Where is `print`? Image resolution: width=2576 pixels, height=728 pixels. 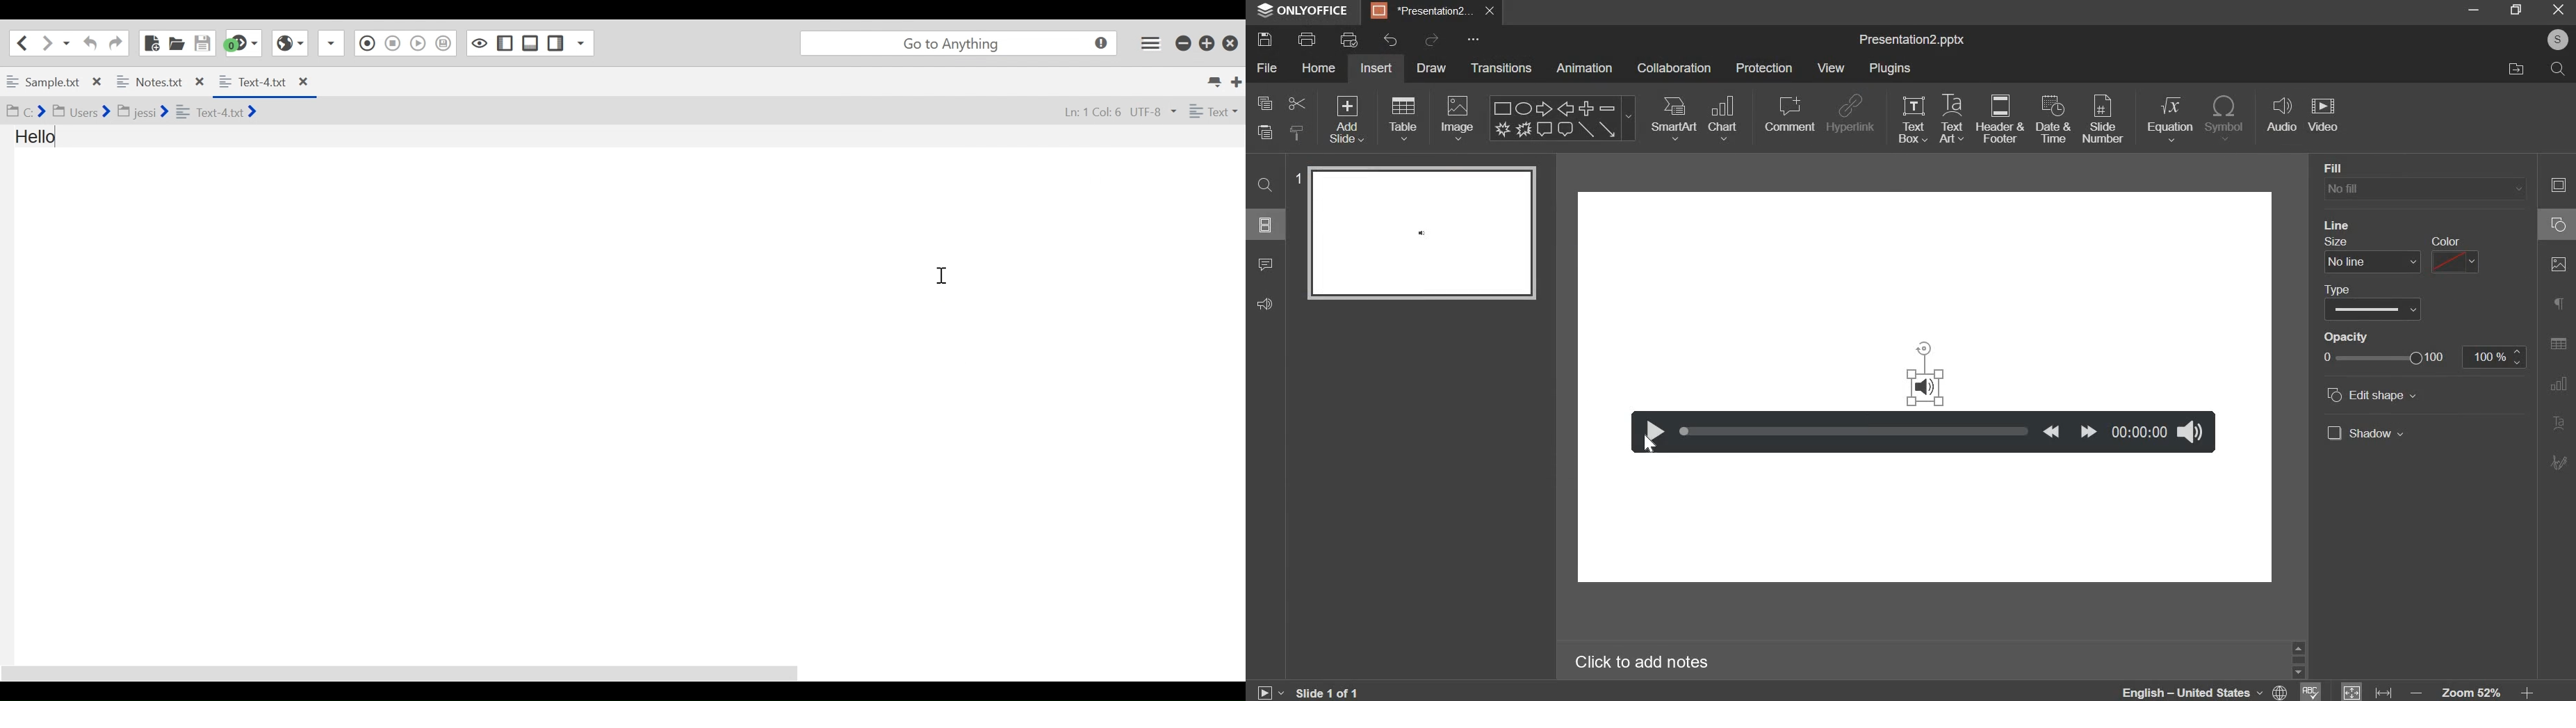
print is located at coordinates (1307, 40).